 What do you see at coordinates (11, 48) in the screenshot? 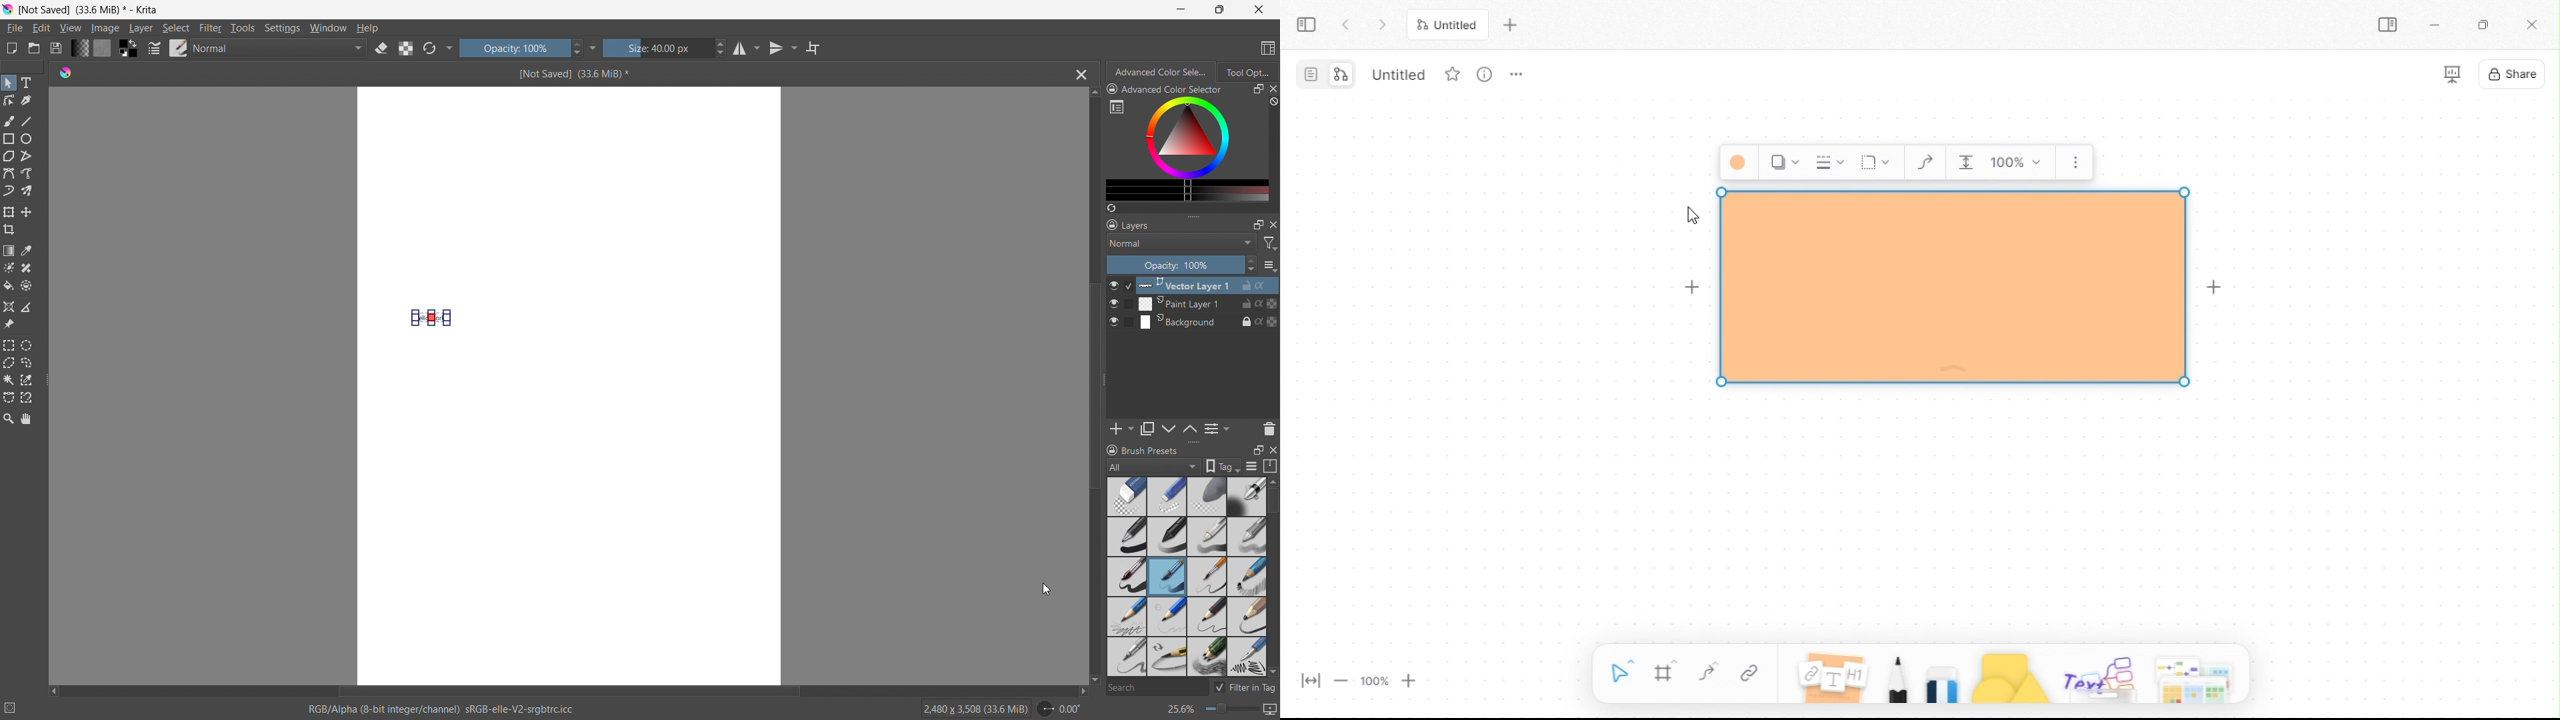
I see `new` at bounding box center [11, 48].